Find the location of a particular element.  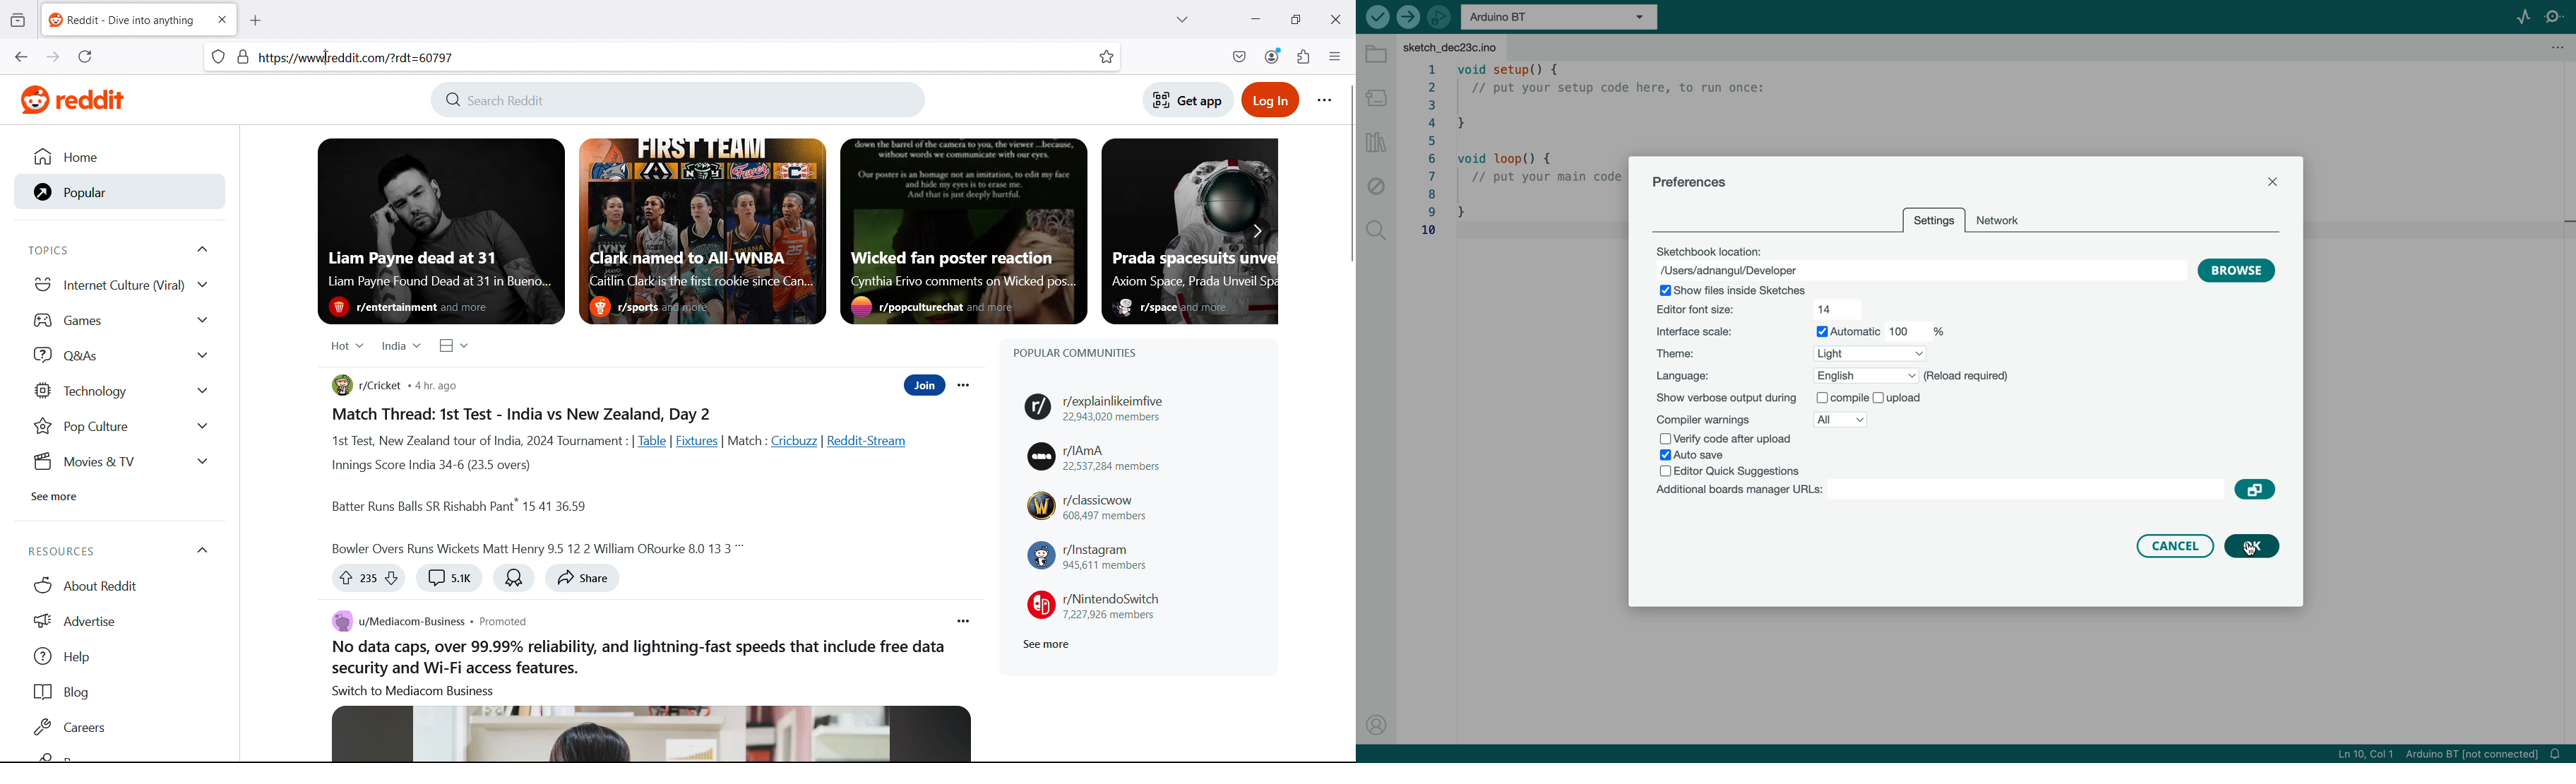

Q and As is located at coordinates (121, 353).